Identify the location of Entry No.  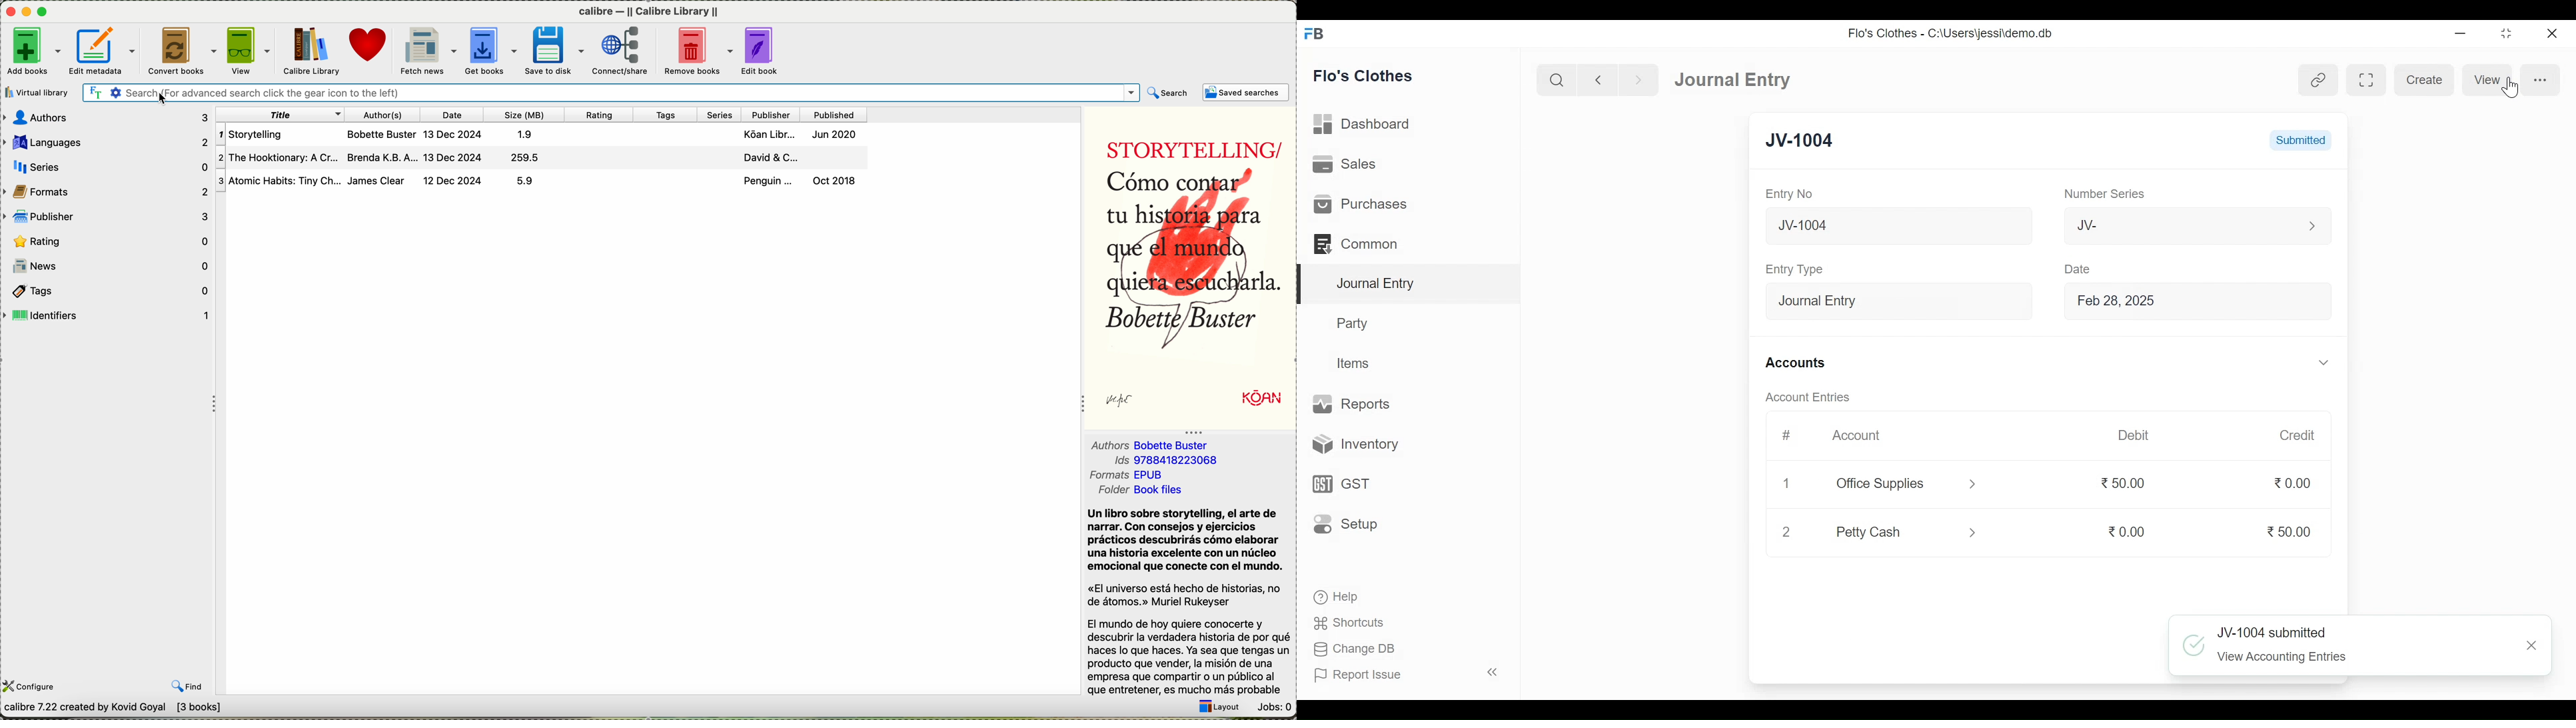
(1789, 193).